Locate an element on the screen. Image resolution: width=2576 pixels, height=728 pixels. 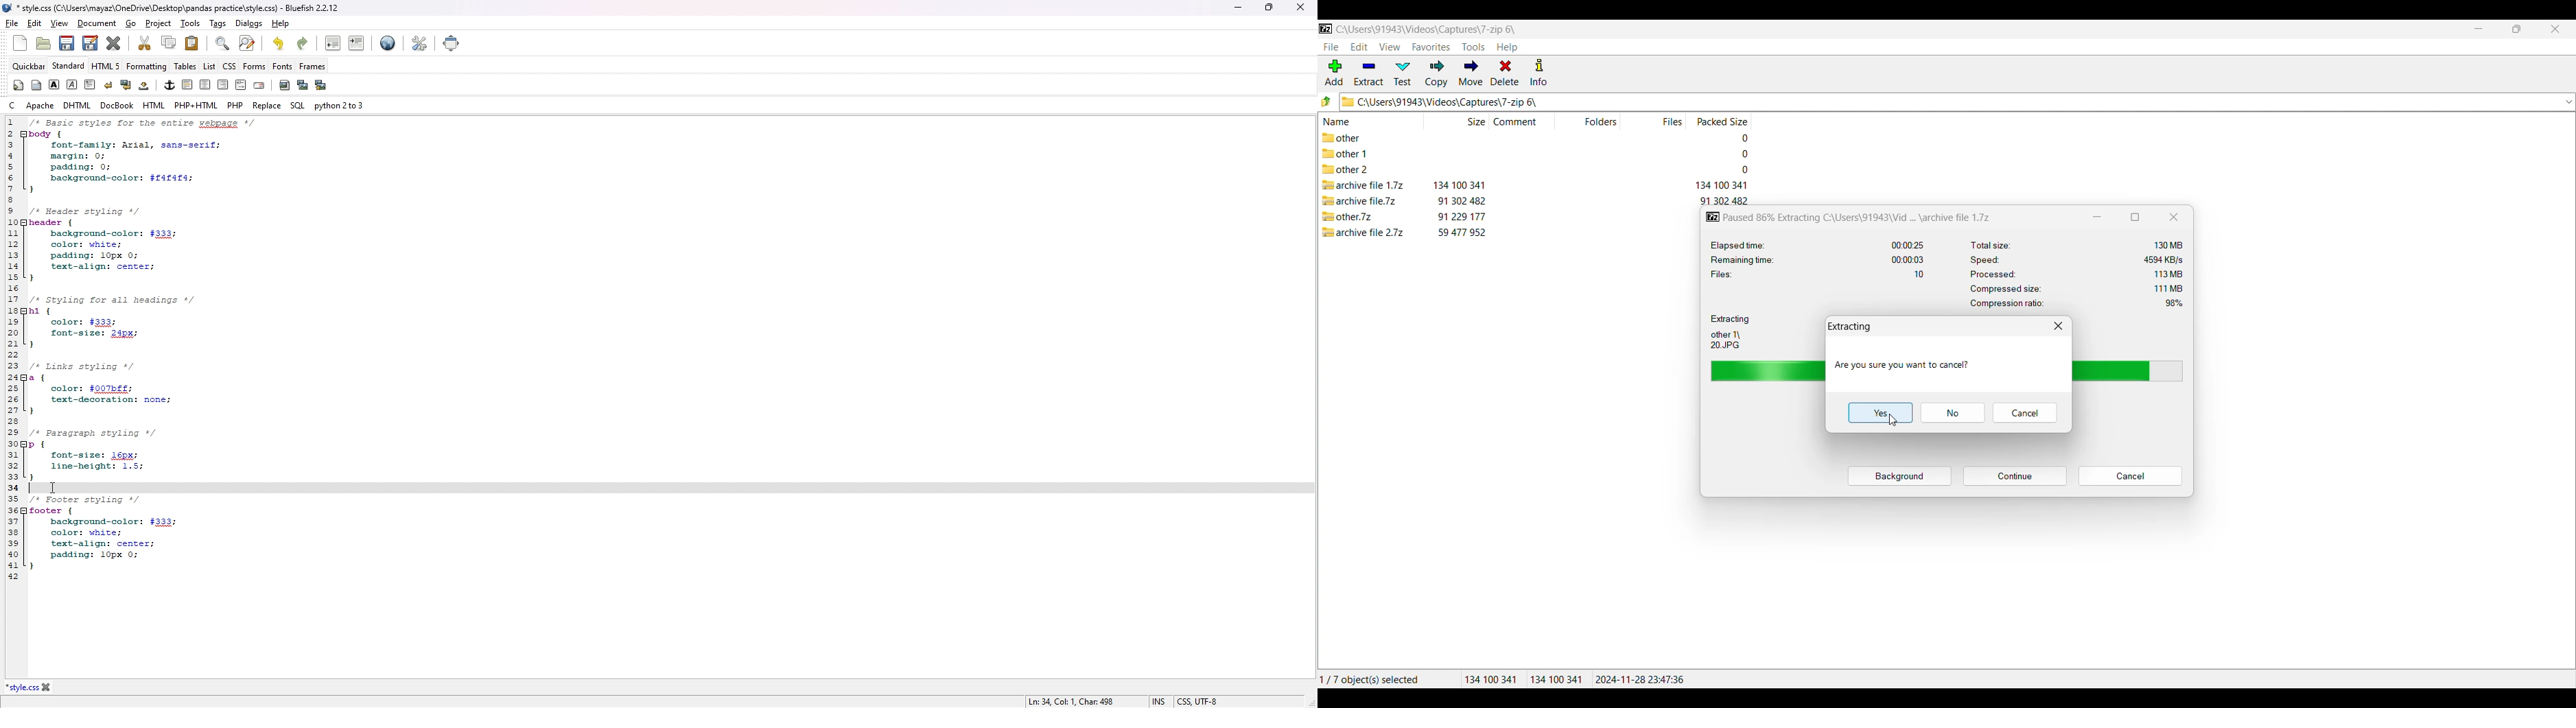
Cursor is located at coordinates (55, 488).